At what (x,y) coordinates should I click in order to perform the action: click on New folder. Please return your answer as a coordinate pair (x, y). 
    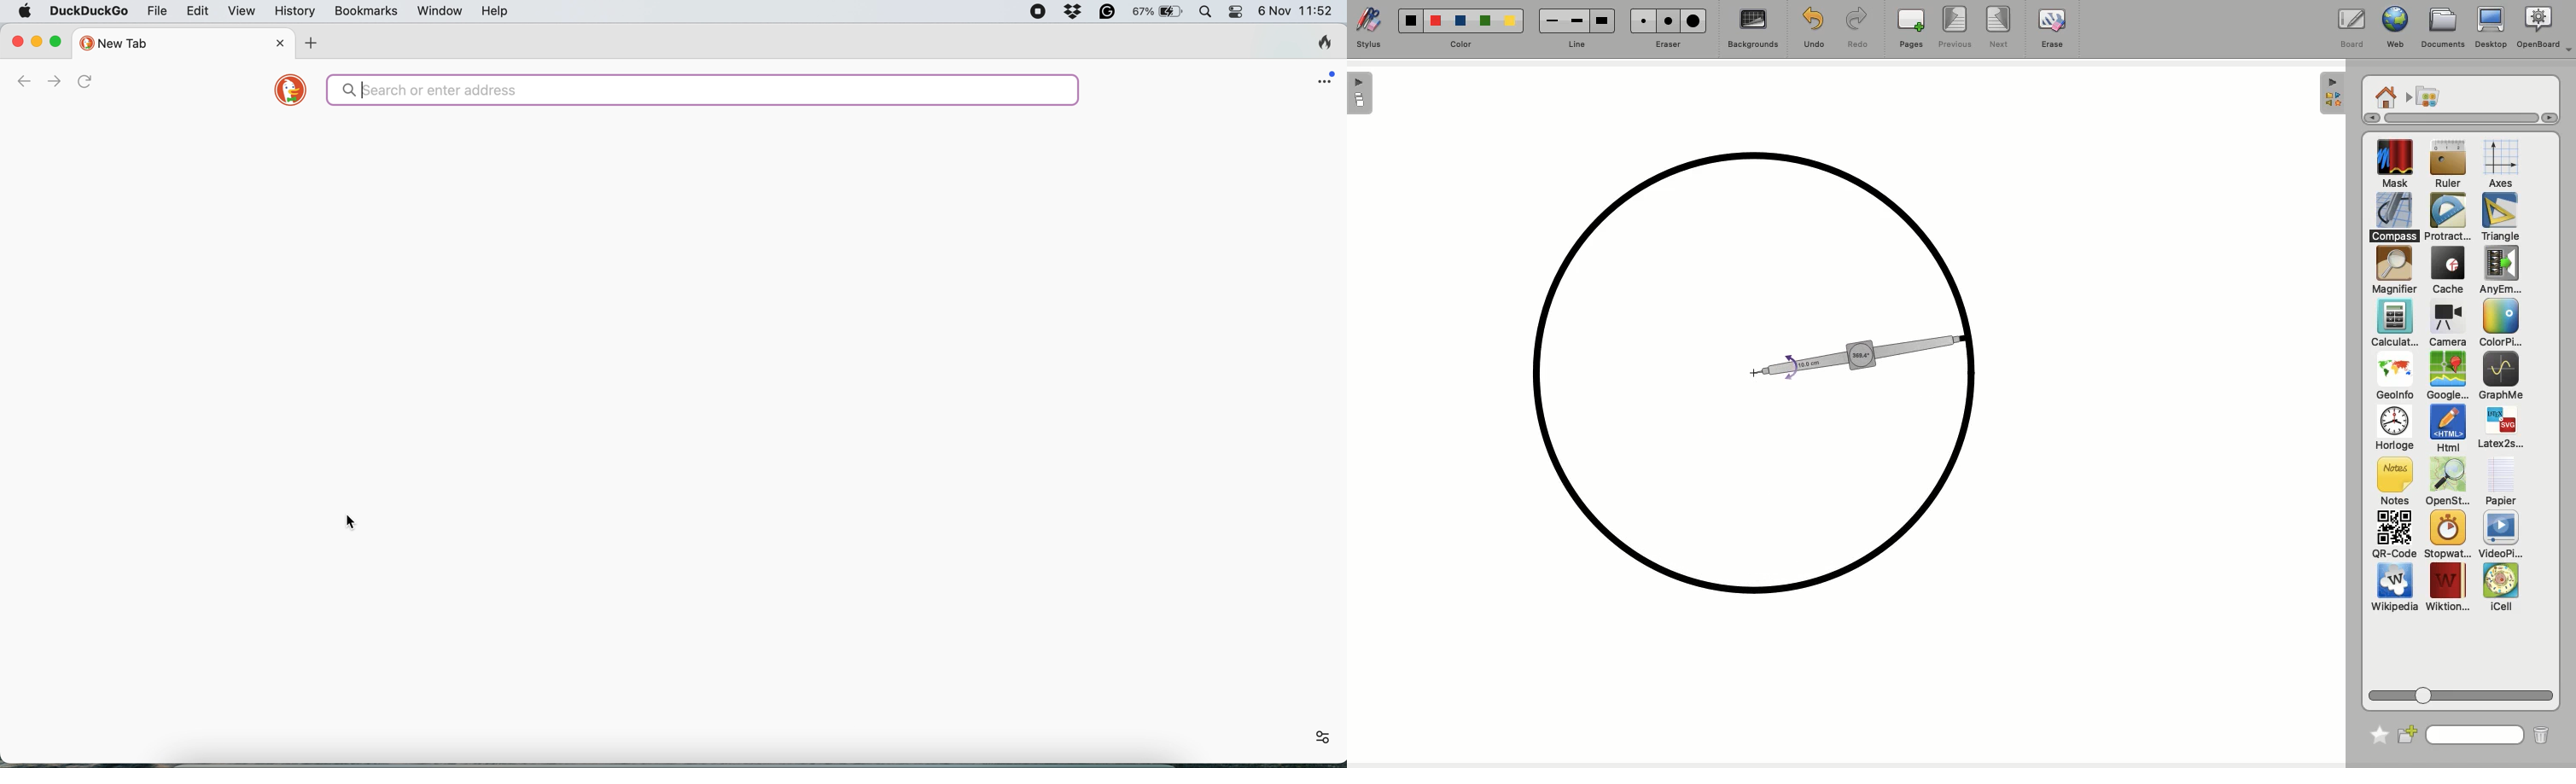
    Looking at the image, I should click on (2409, 733).